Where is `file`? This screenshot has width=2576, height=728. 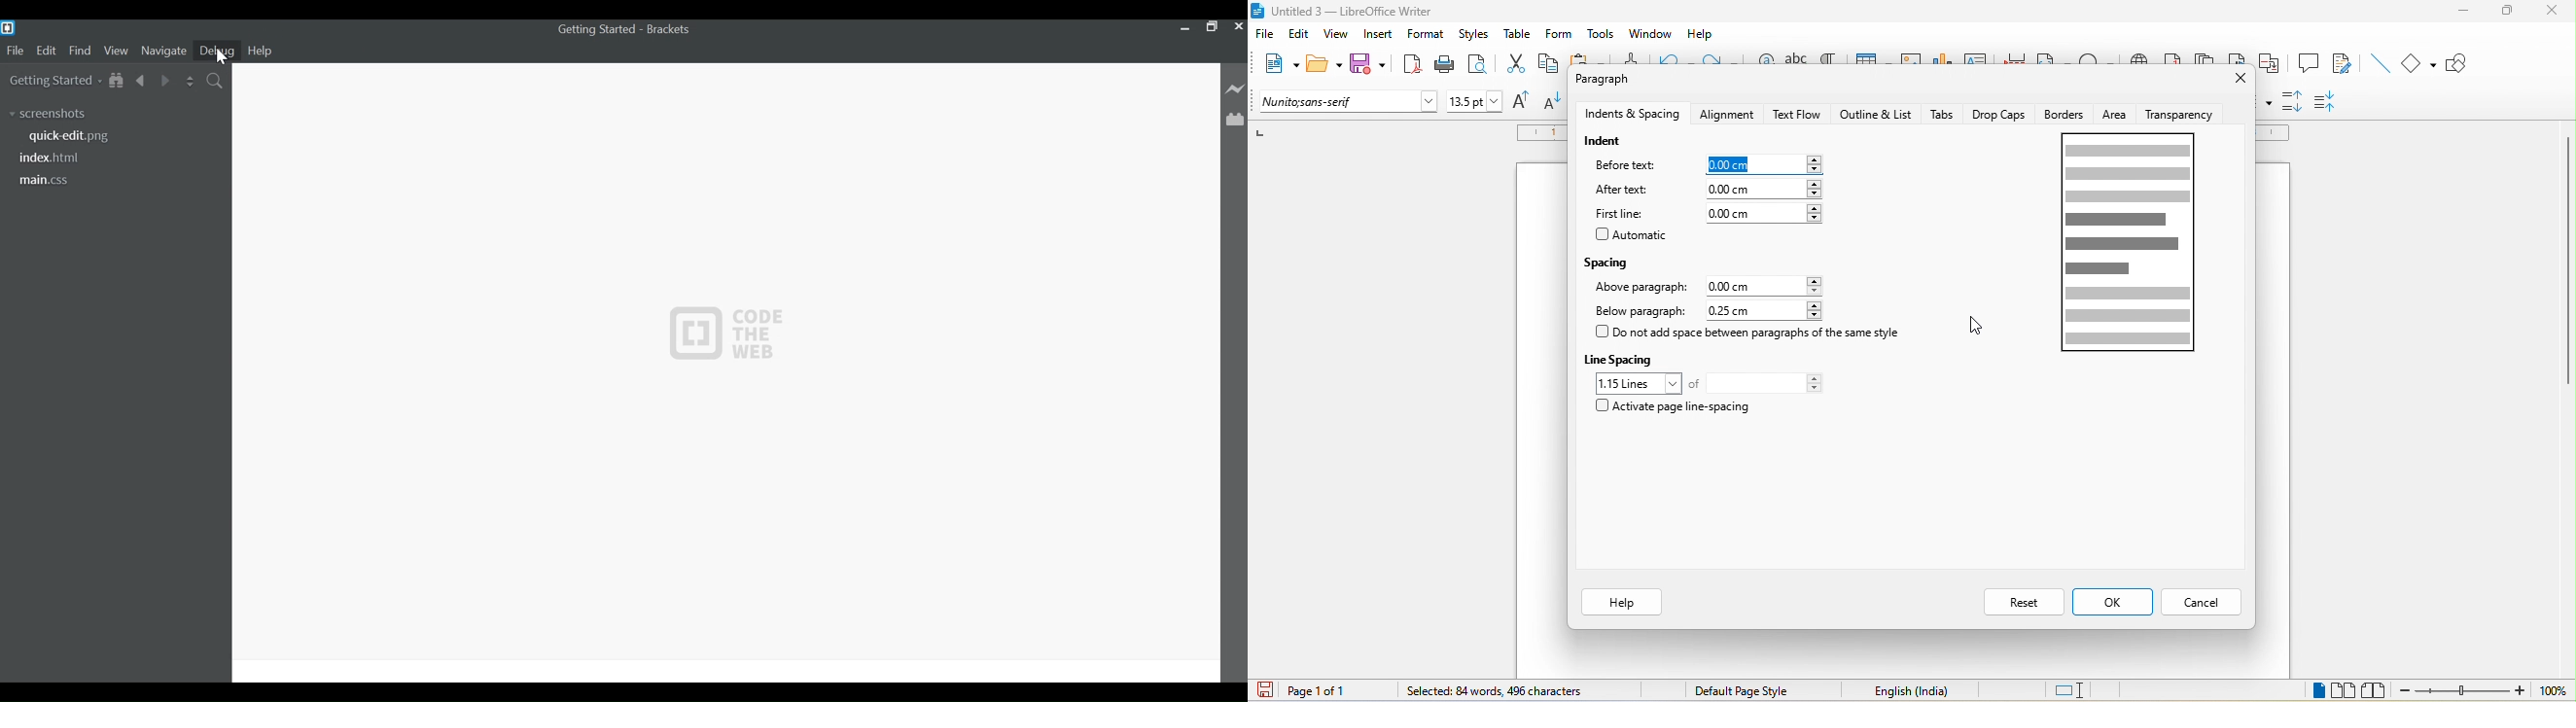 file is located at coordinates (1268, 35).